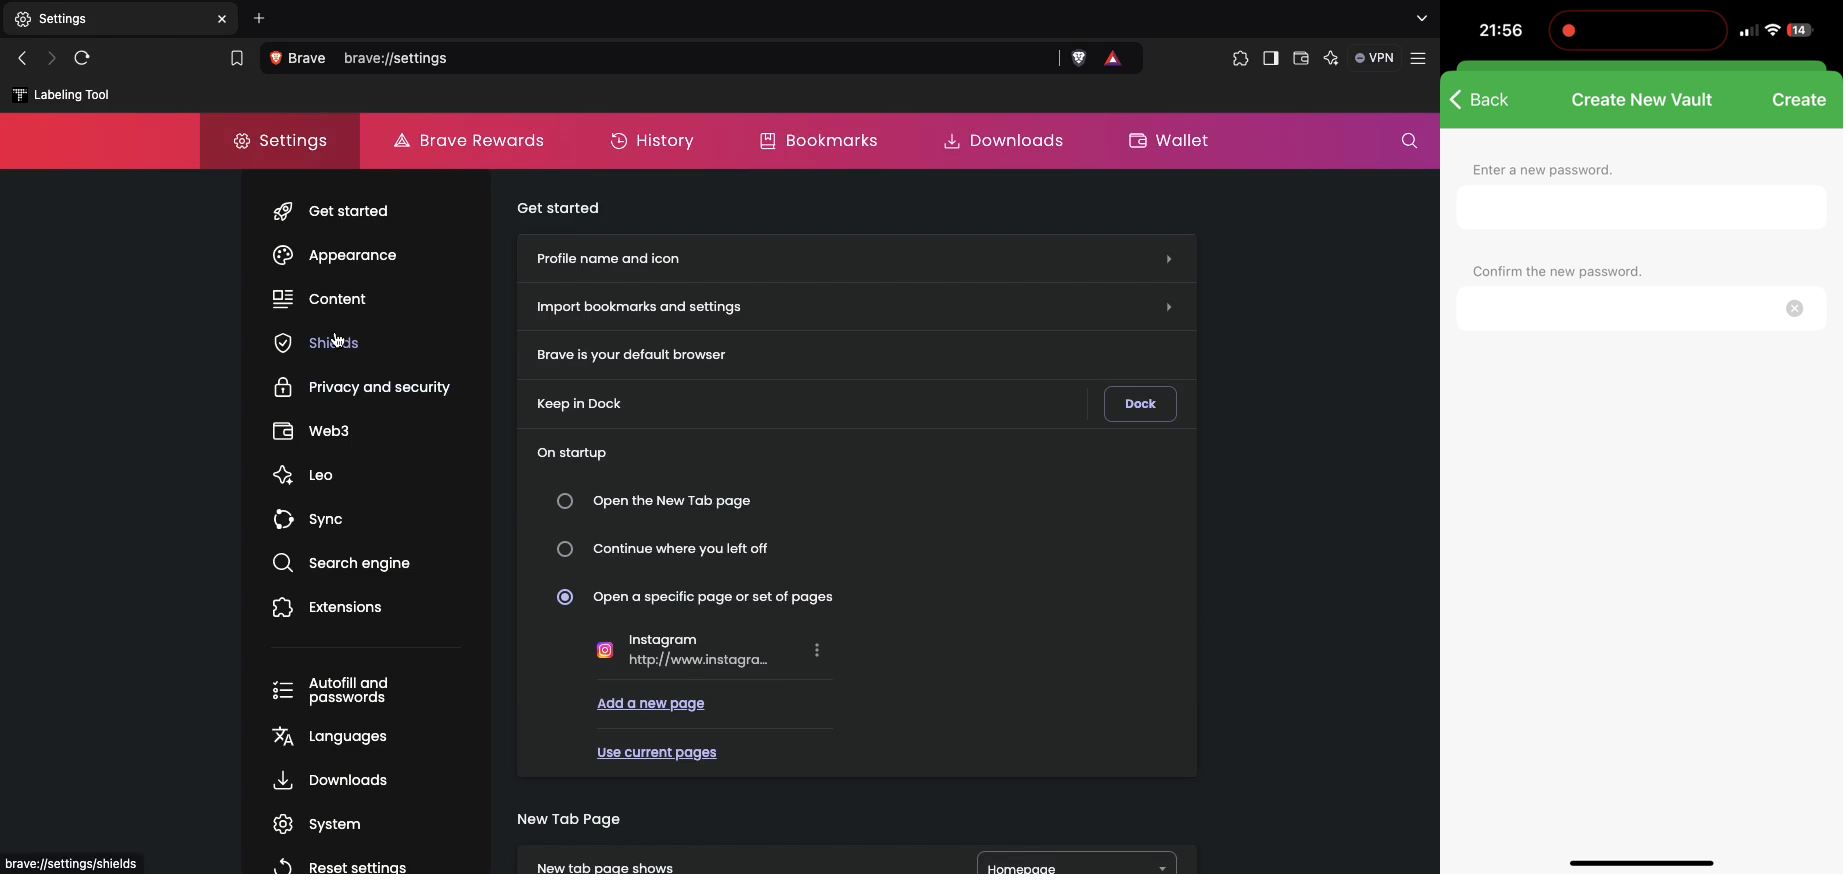 The width and height of the screenshot is (1848, 896). Describe the element at coordinates (82, 59) in the screenshot. I see `Refresh page` at that location.